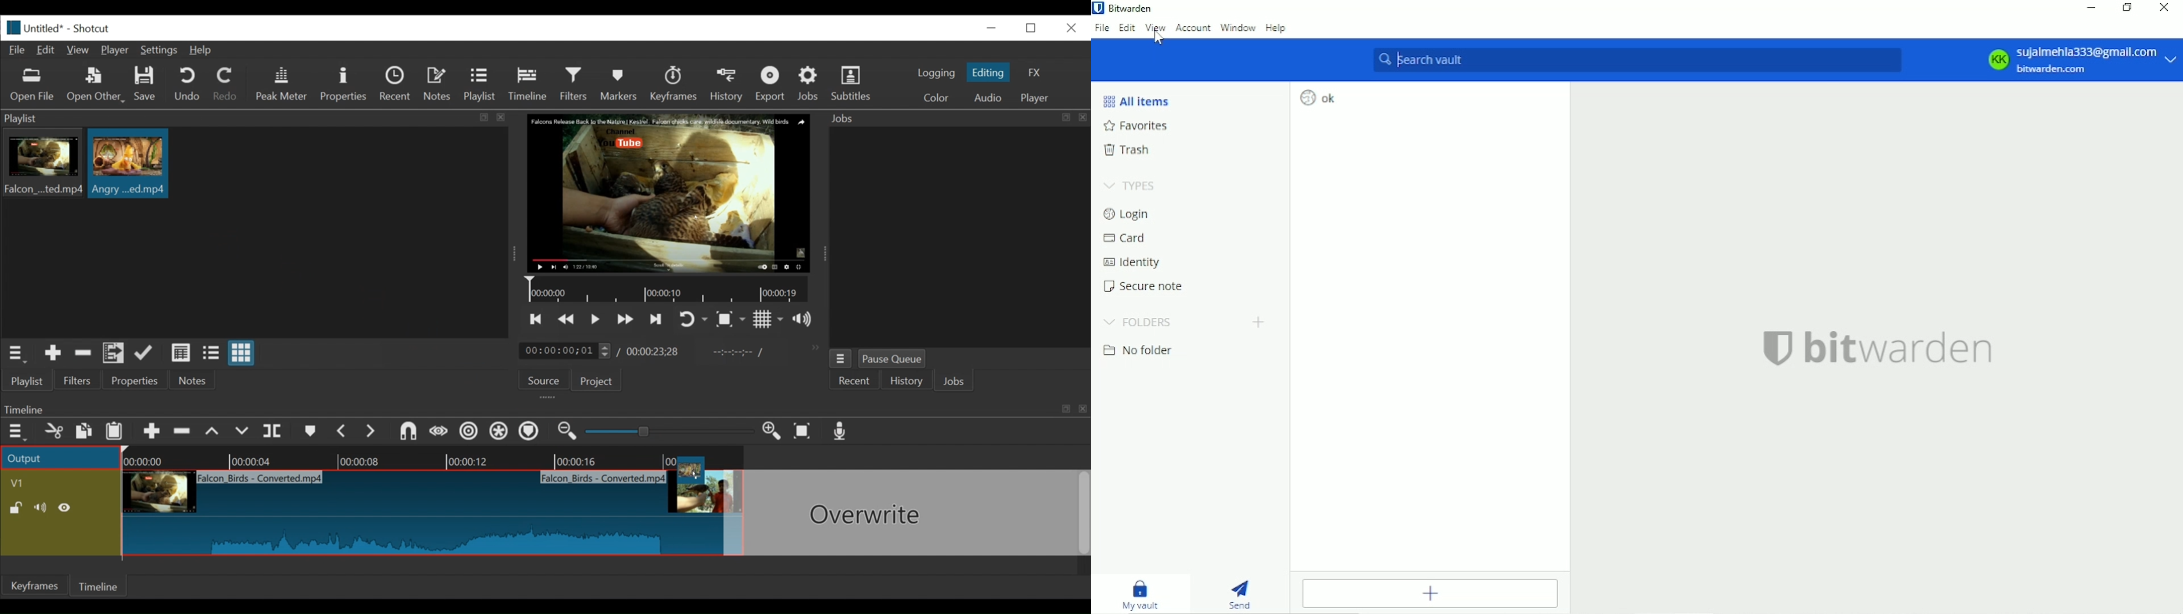 The height and width of the screenshot is (616, 2184). What do you see at coordinates (2075, 59) in the screenshot?
I see `KK Sujalmehla333@gmail.com      bitwarden.com` at bounding box center [2075, 59].